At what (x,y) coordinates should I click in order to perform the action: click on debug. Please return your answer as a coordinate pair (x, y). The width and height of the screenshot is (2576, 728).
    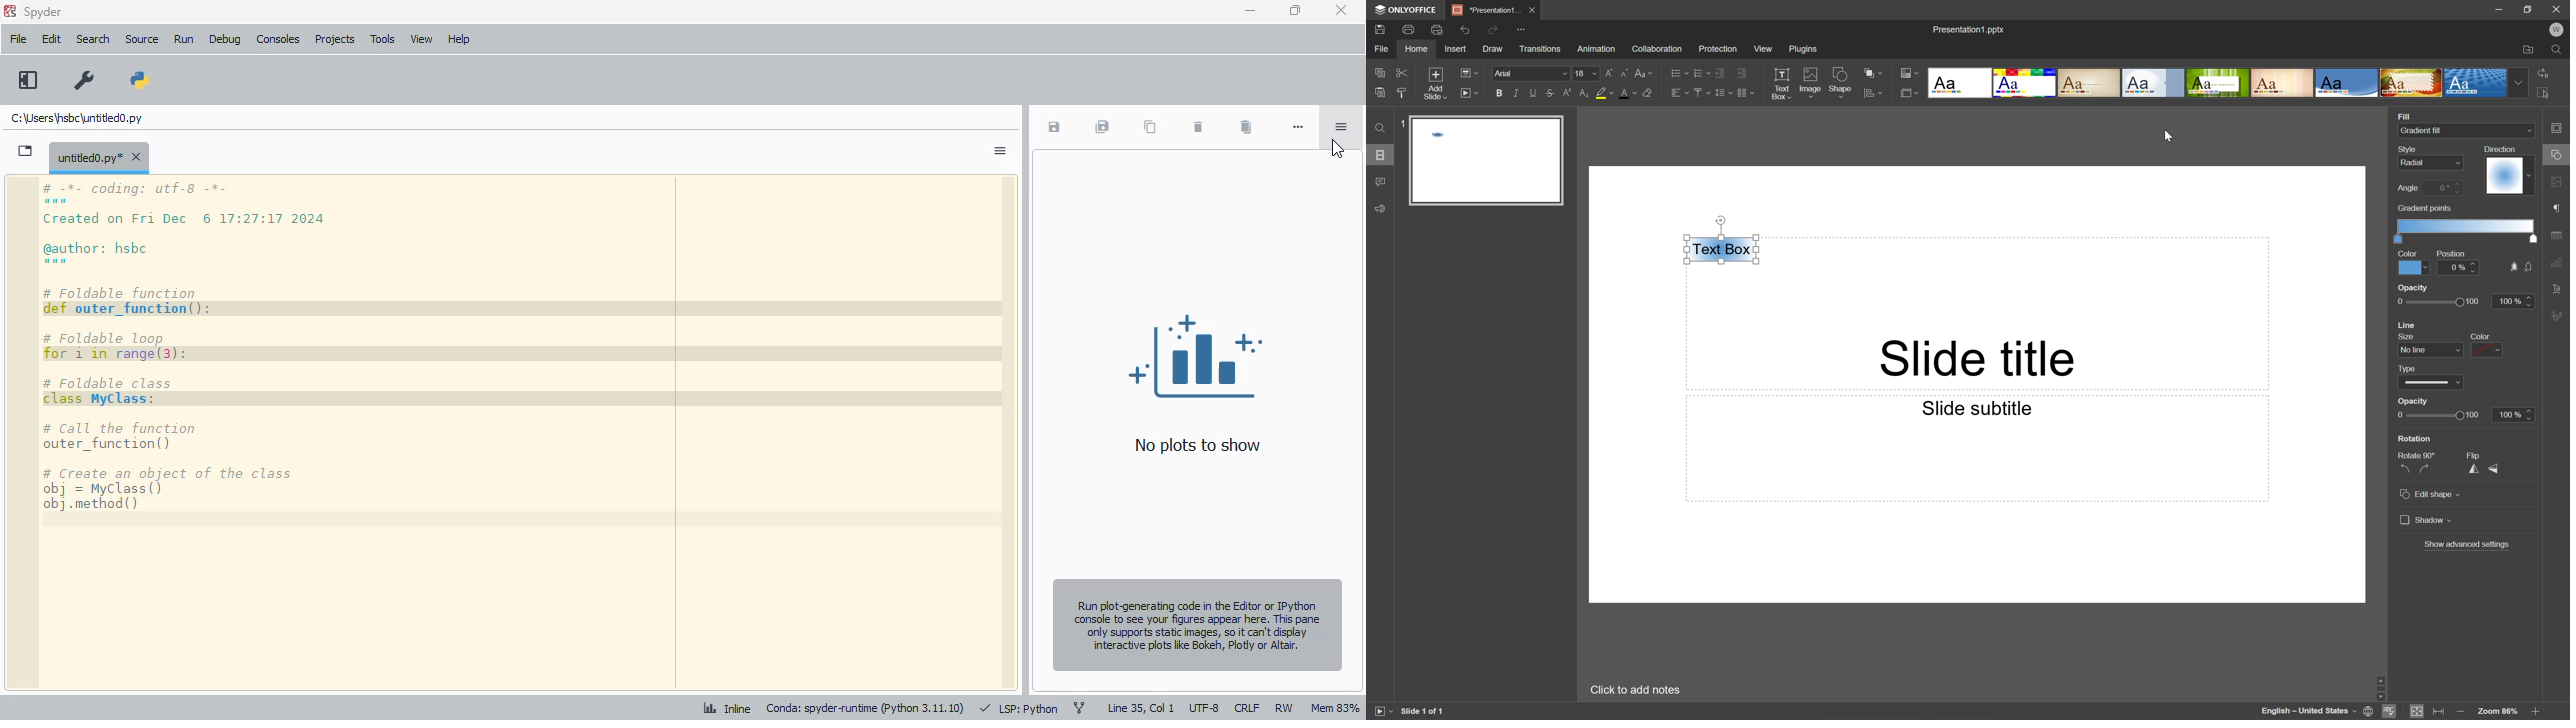
    Looking at the image, I should click on (225, 39).